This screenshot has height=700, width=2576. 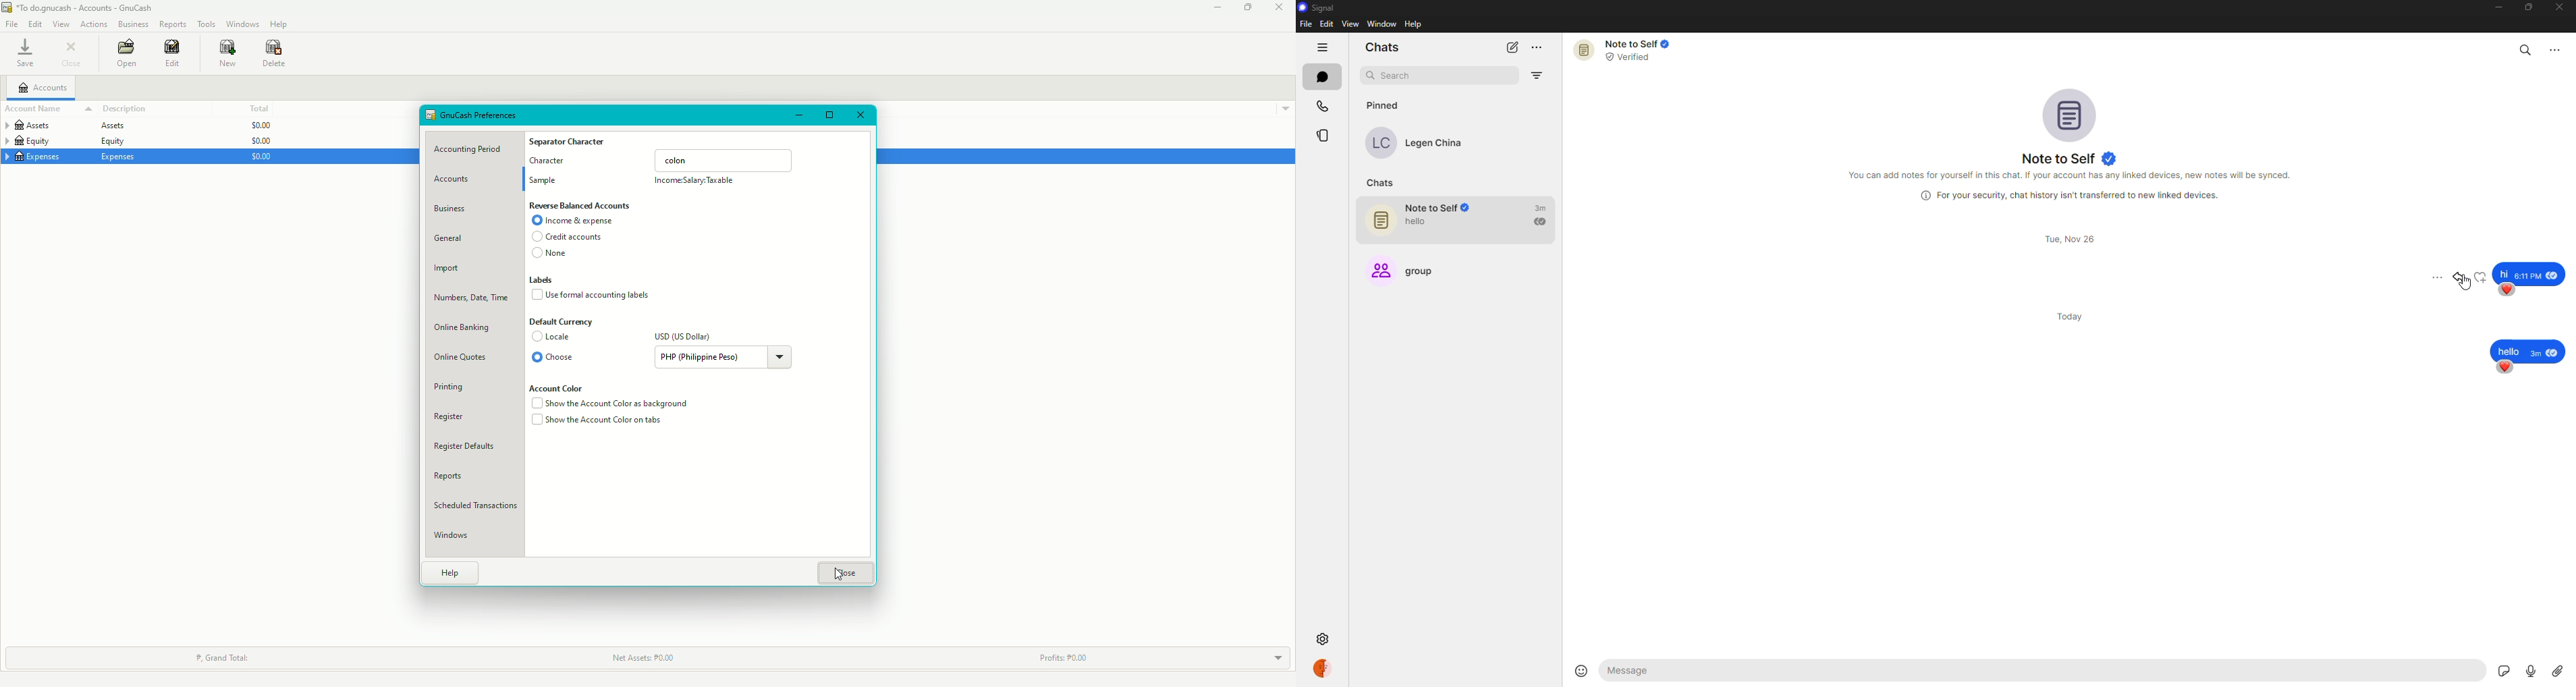 I want to click on Minimize, so click(x=1218, y=7).